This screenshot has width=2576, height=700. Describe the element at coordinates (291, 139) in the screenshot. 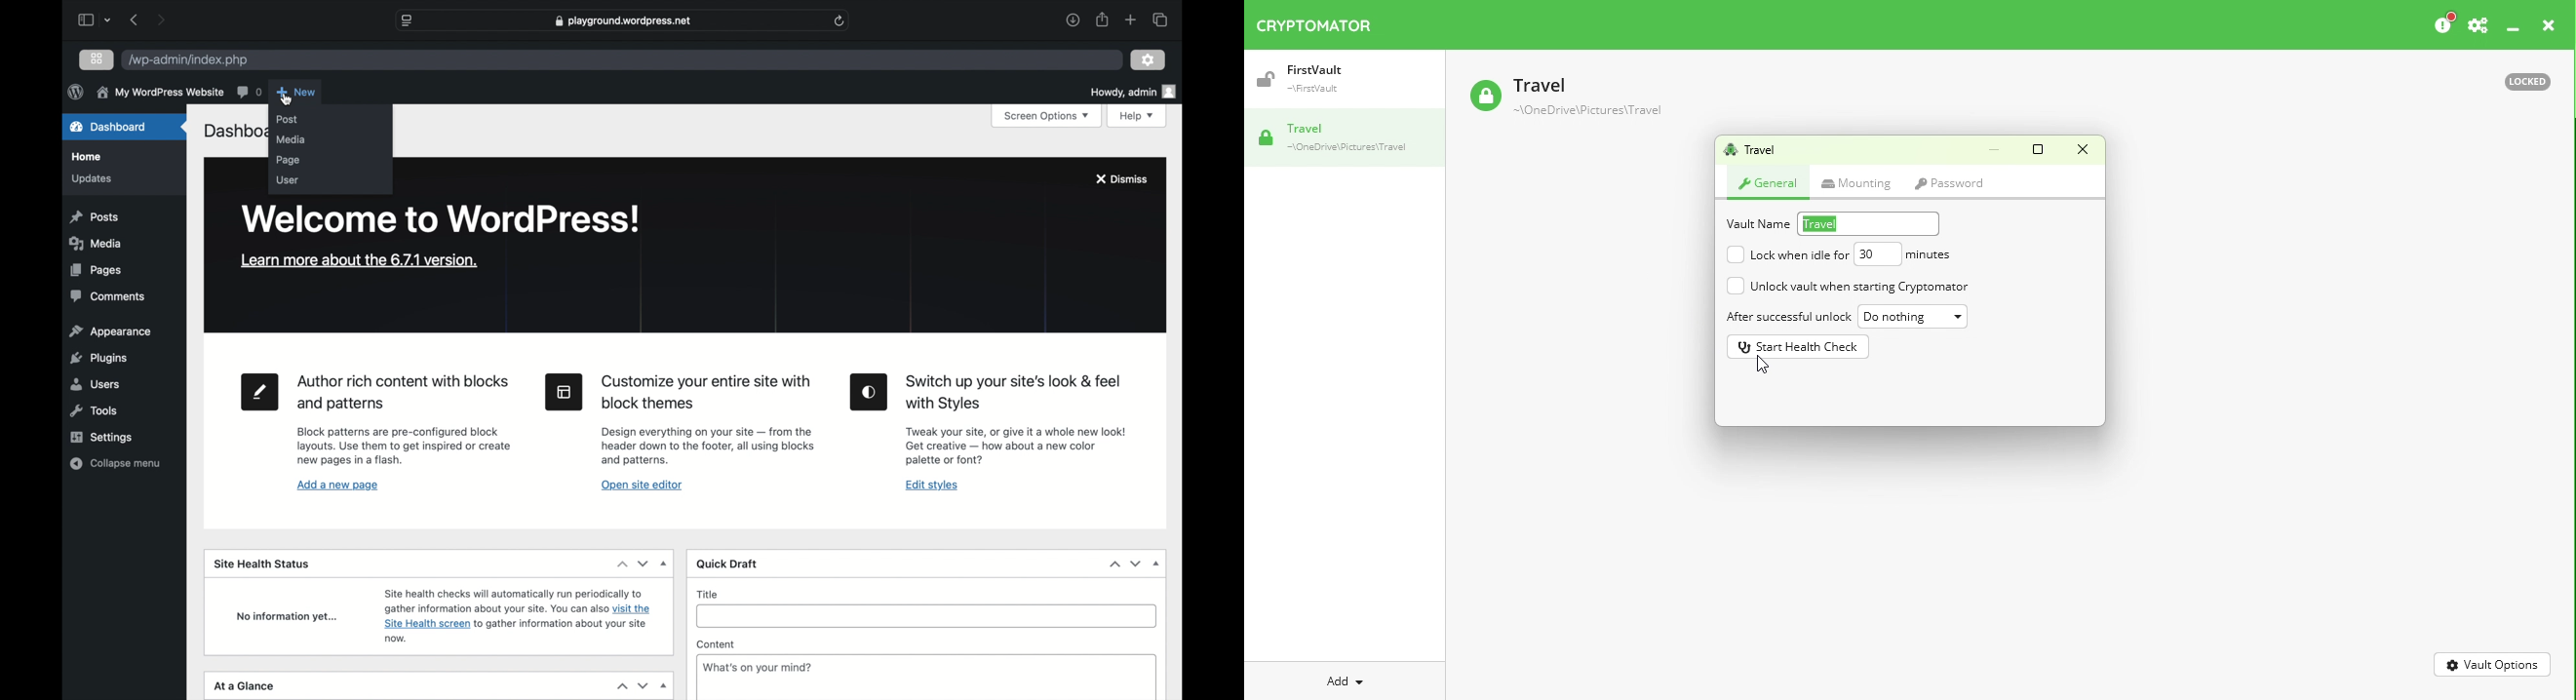

I see `media` at that location.